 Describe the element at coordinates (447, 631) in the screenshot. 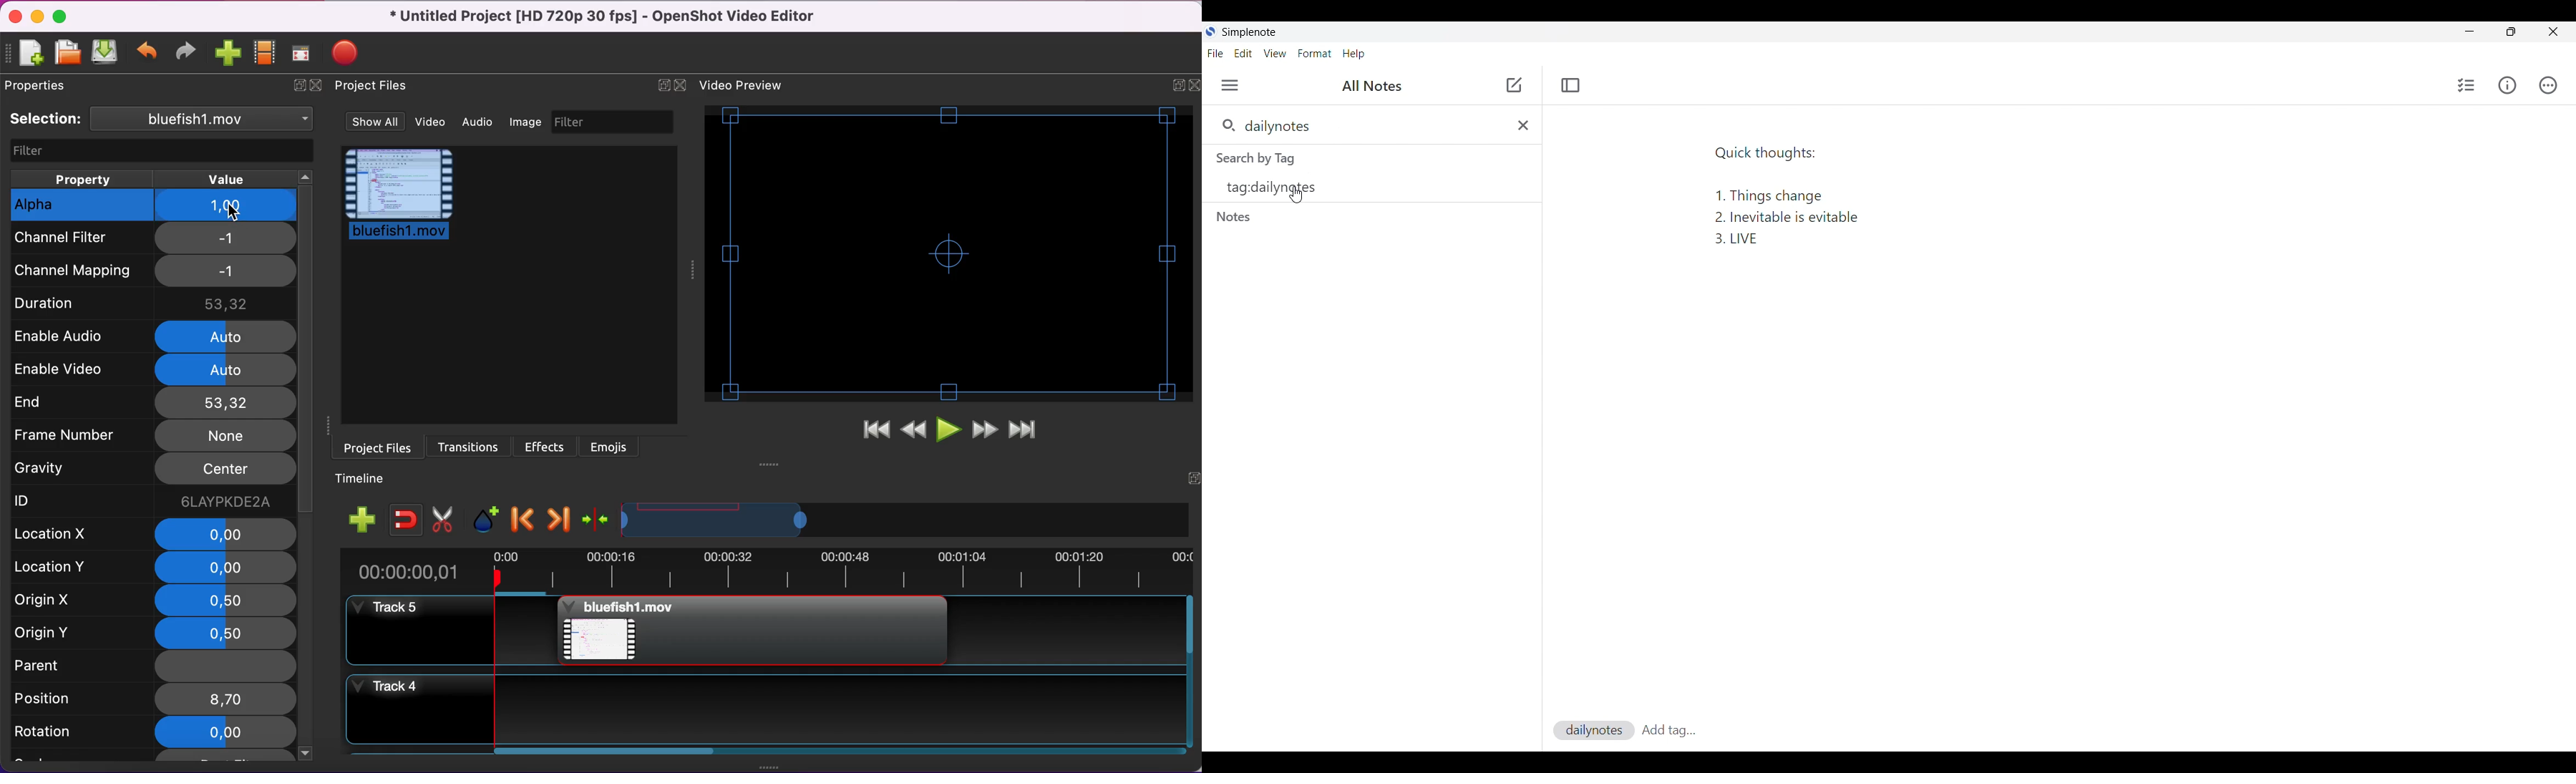

I see `track 5` at that location.